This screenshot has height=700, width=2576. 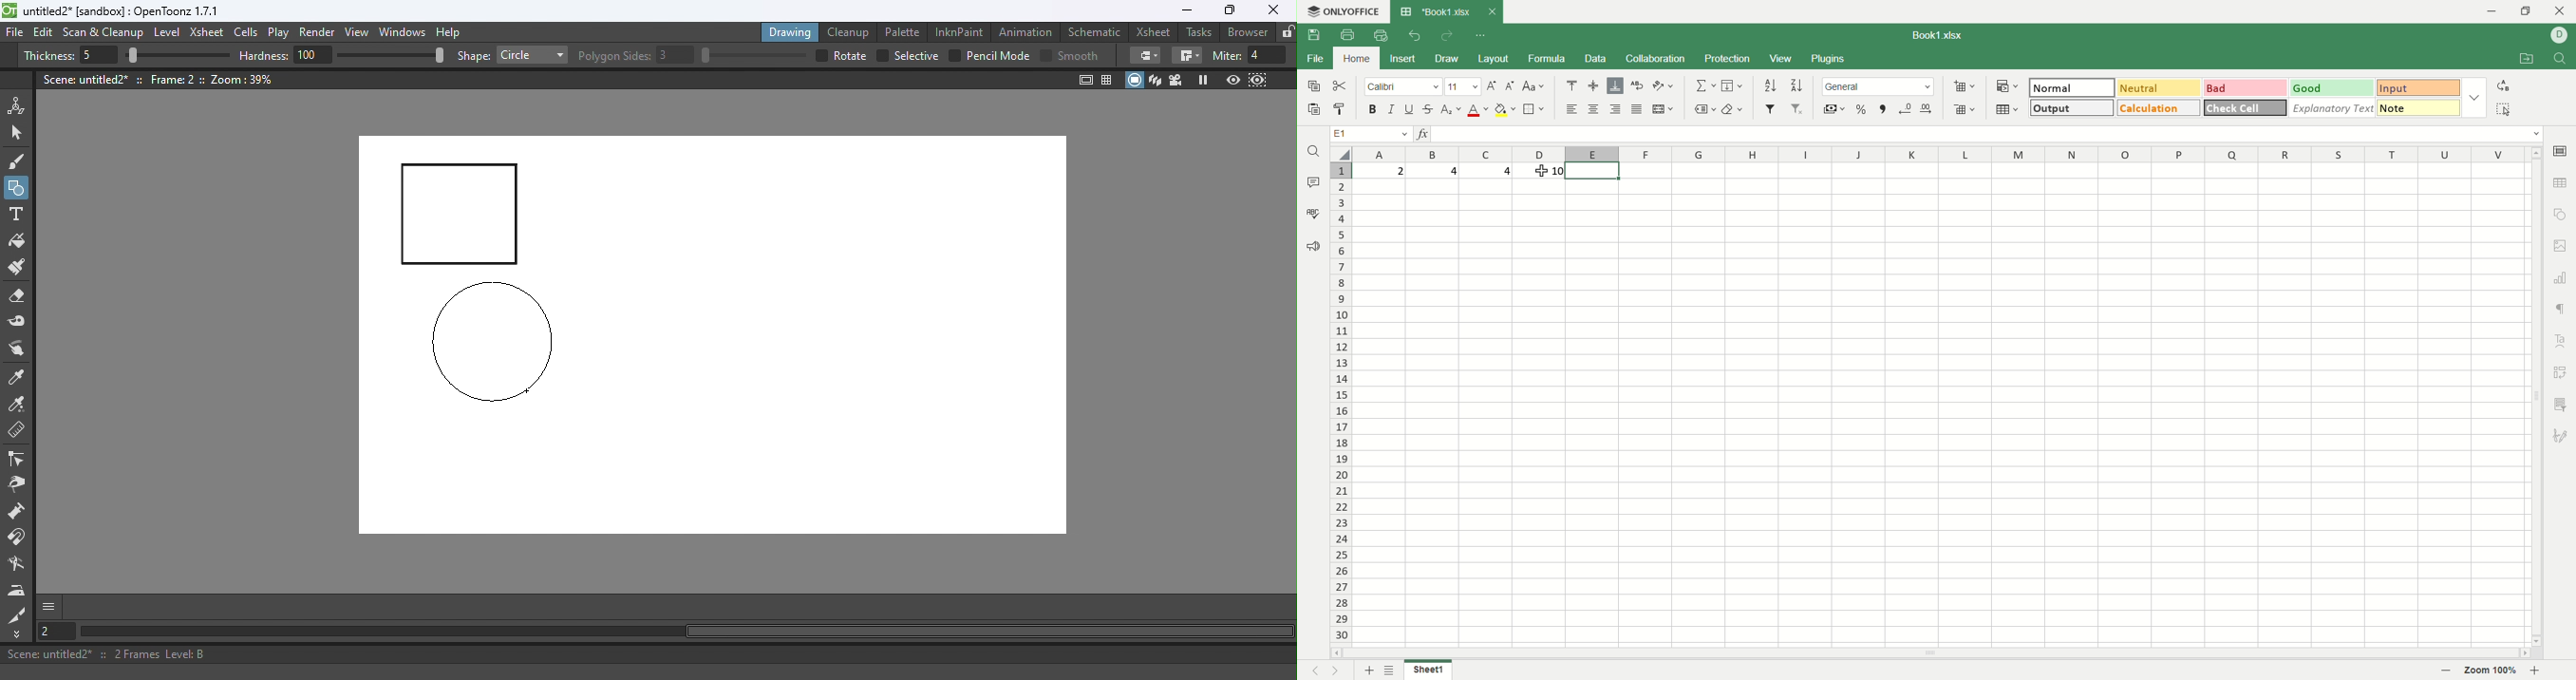 What do you see at coordinates (18, 513) in the screenshot?
I see `Magnet tool` at bounding box center [18, 513].